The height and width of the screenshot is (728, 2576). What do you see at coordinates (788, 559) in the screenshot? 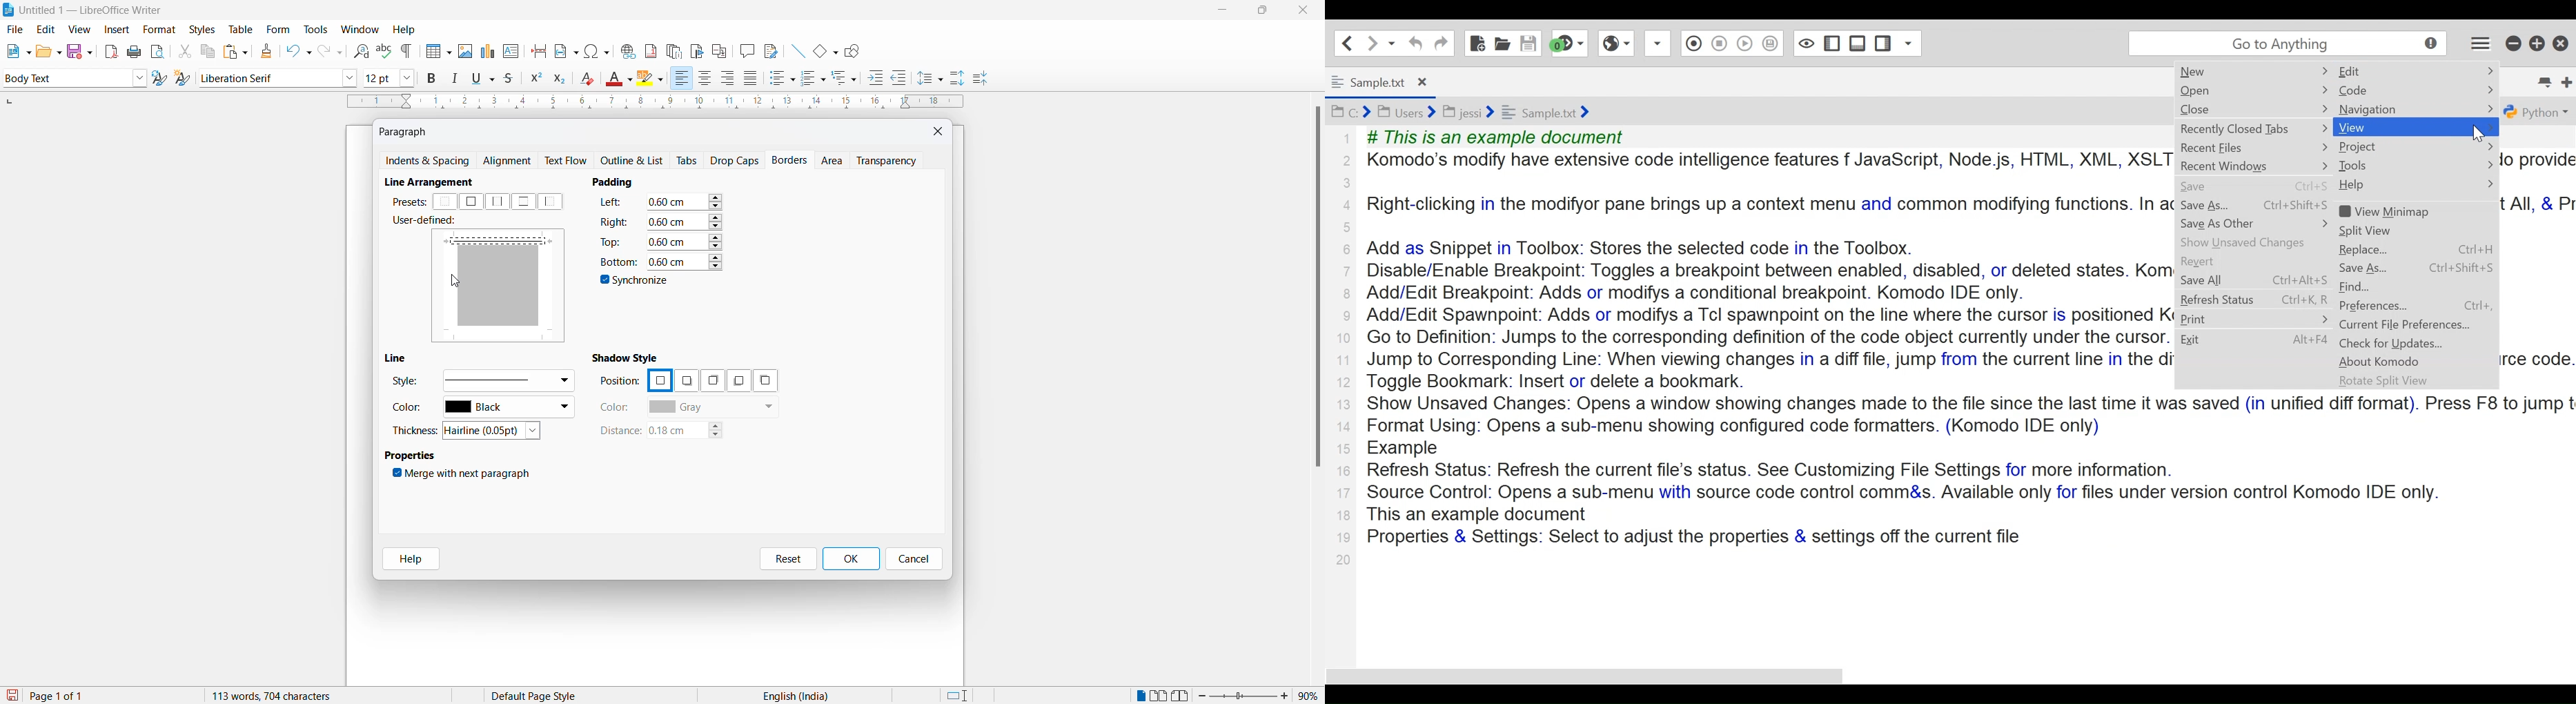
I see `reset` at bounding box center [788, 559].